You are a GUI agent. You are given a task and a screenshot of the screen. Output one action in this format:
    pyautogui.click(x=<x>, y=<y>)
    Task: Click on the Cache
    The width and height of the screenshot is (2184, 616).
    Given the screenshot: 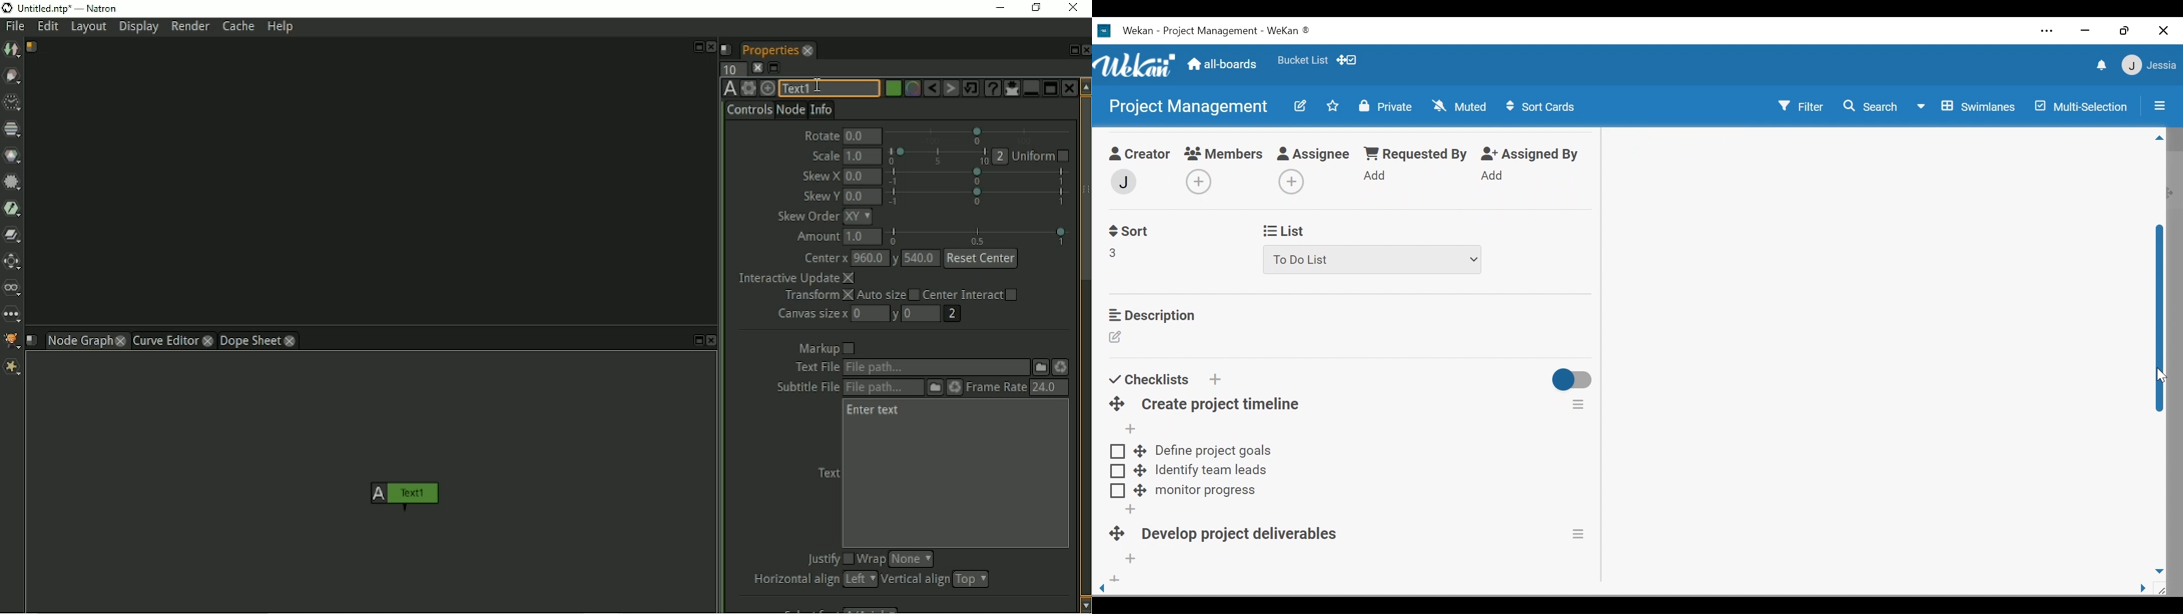 What is the action you would take?
    pyautogui.click(x=238, y=26)
    